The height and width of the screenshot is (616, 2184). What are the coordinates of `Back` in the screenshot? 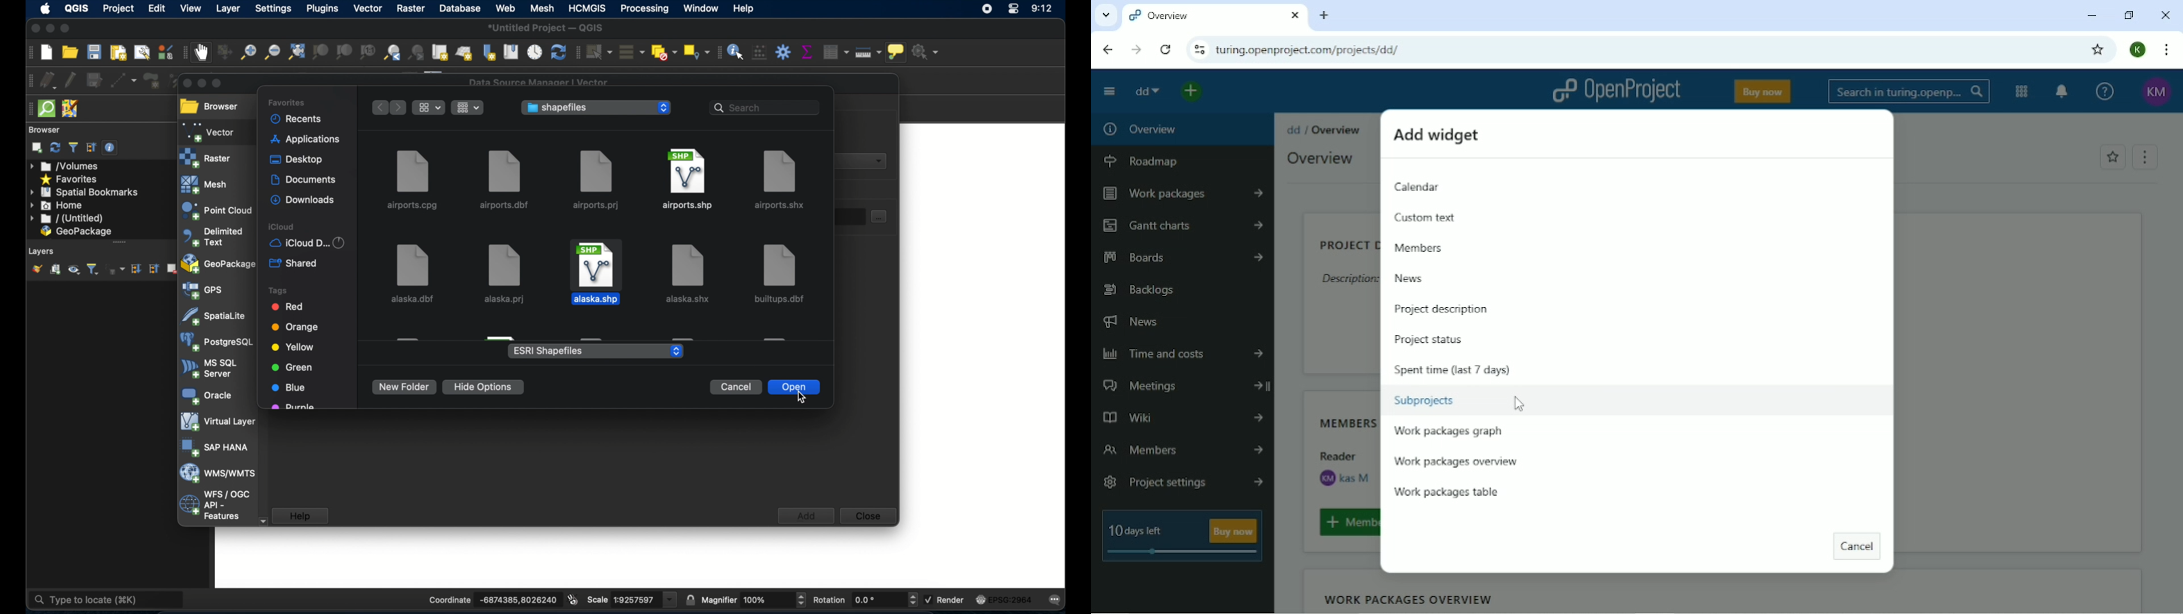 It's located at (1109, 49).